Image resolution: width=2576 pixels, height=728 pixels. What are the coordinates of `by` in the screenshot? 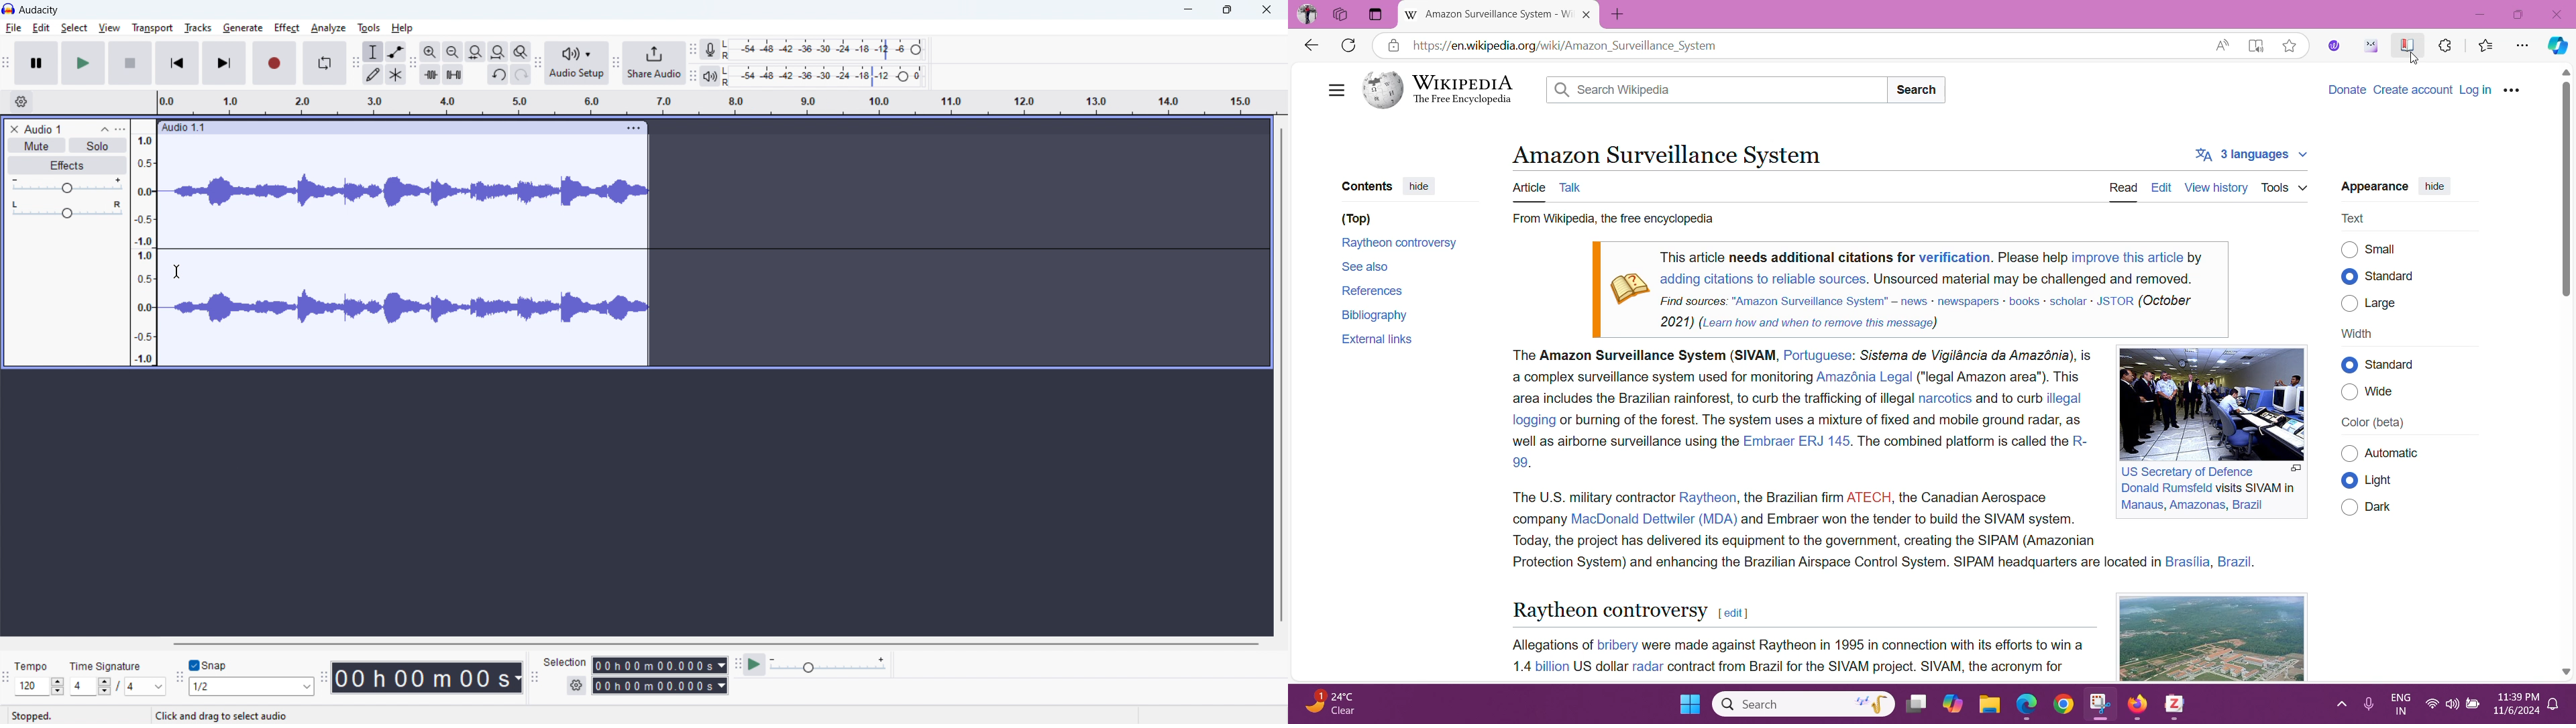 It's located at (2196, 255).